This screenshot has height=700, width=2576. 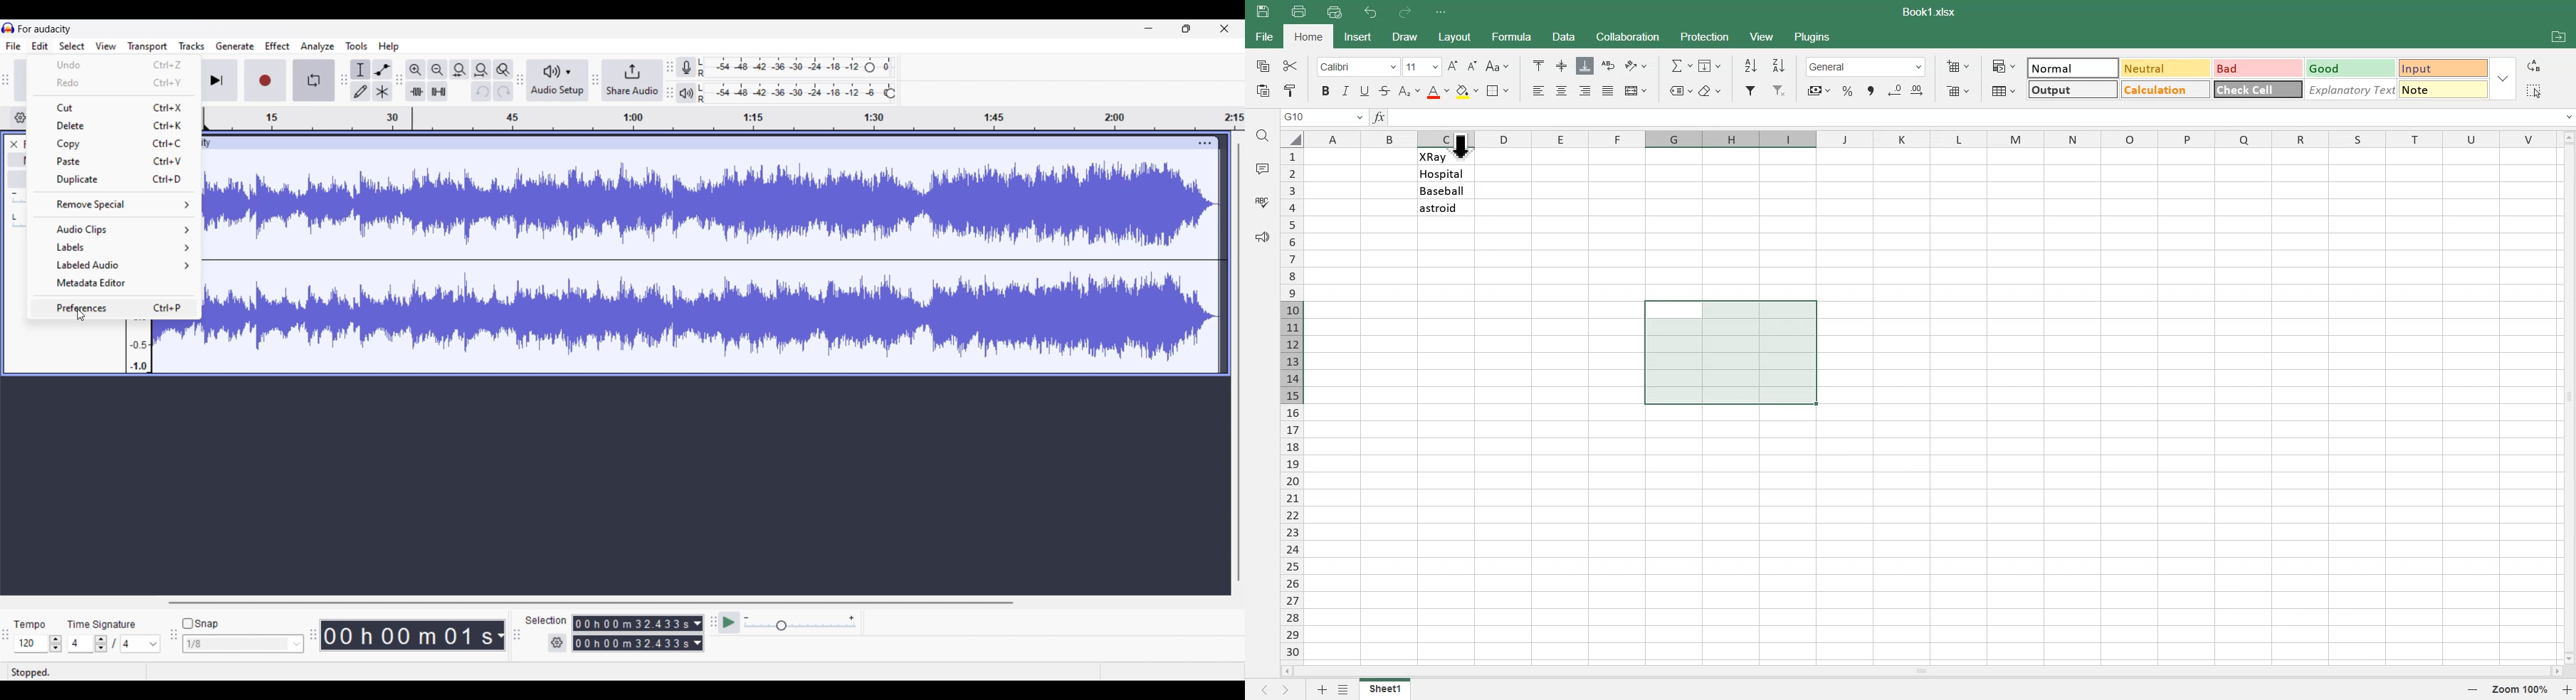 What do you see at coordinates (633, 80) in the screenshot?
I see `Share audio` at bounding box center [633, 80].